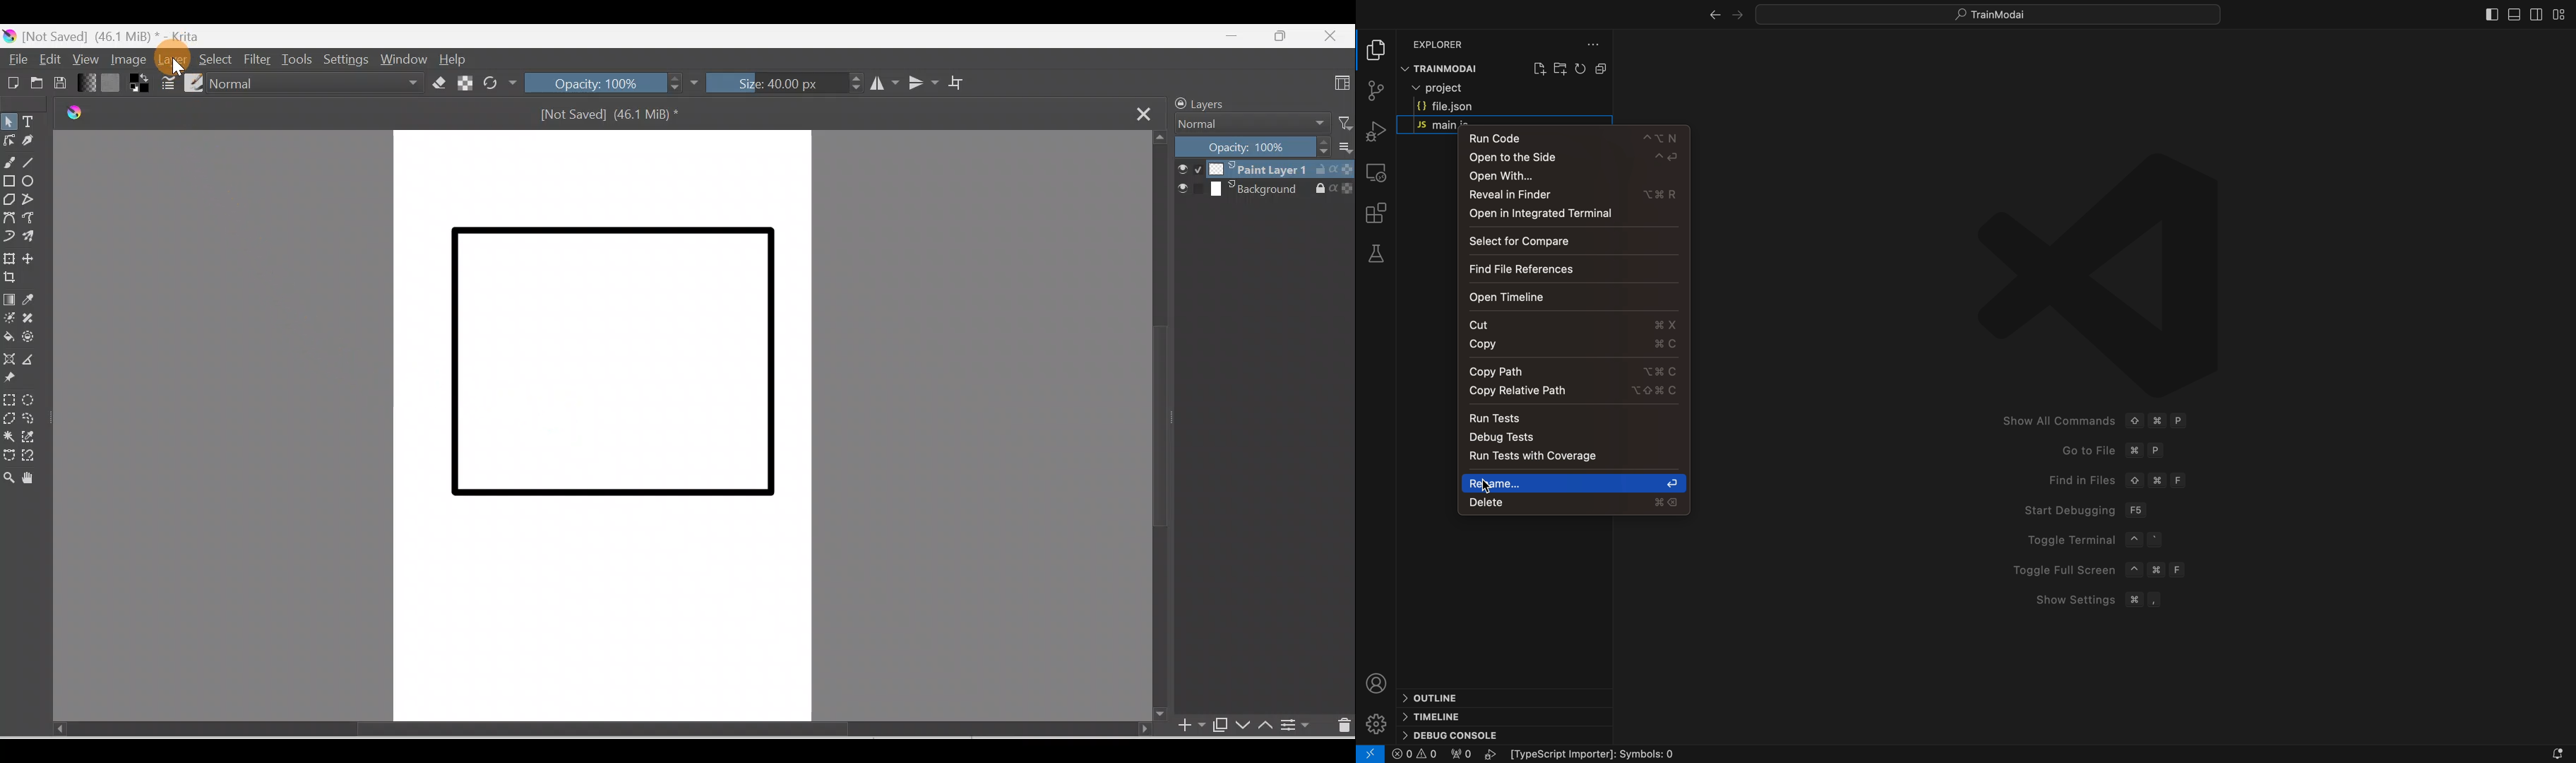  Describe the element at coordinates (32, 162) in the screenshot. I see `Line tool` at that location.